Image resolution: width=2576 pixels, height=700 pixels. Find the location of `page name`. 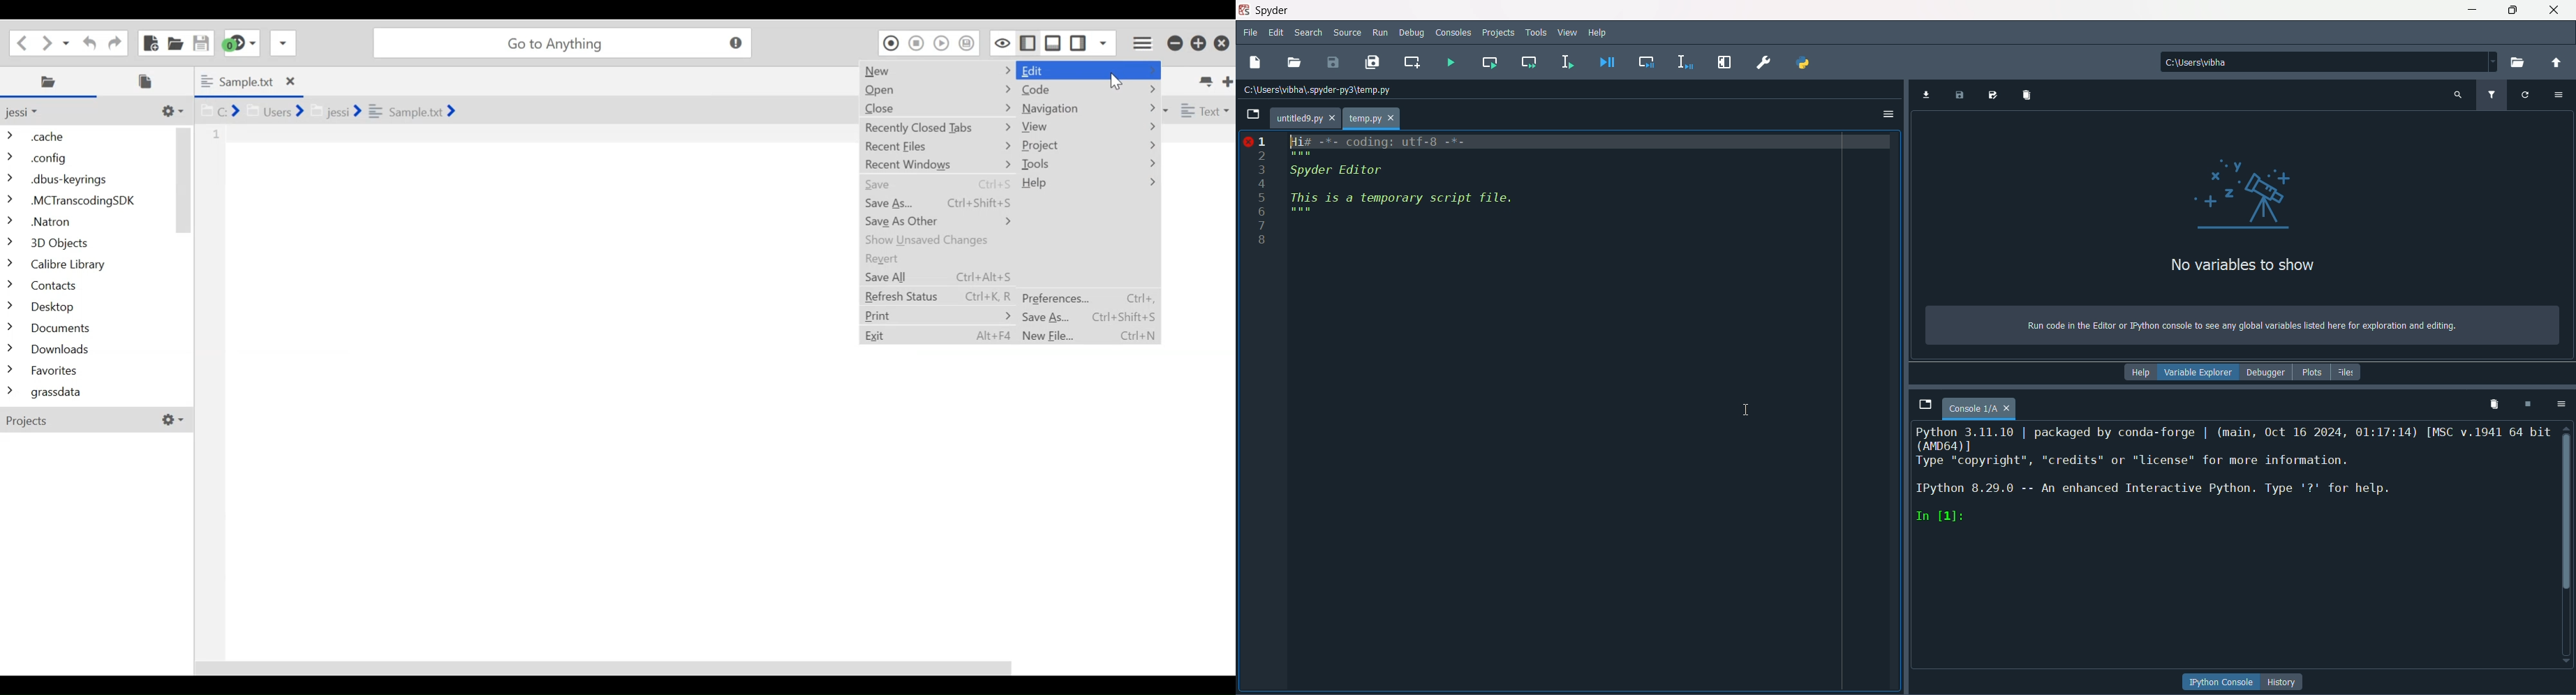

page name is located at coordinates (1982, 409).